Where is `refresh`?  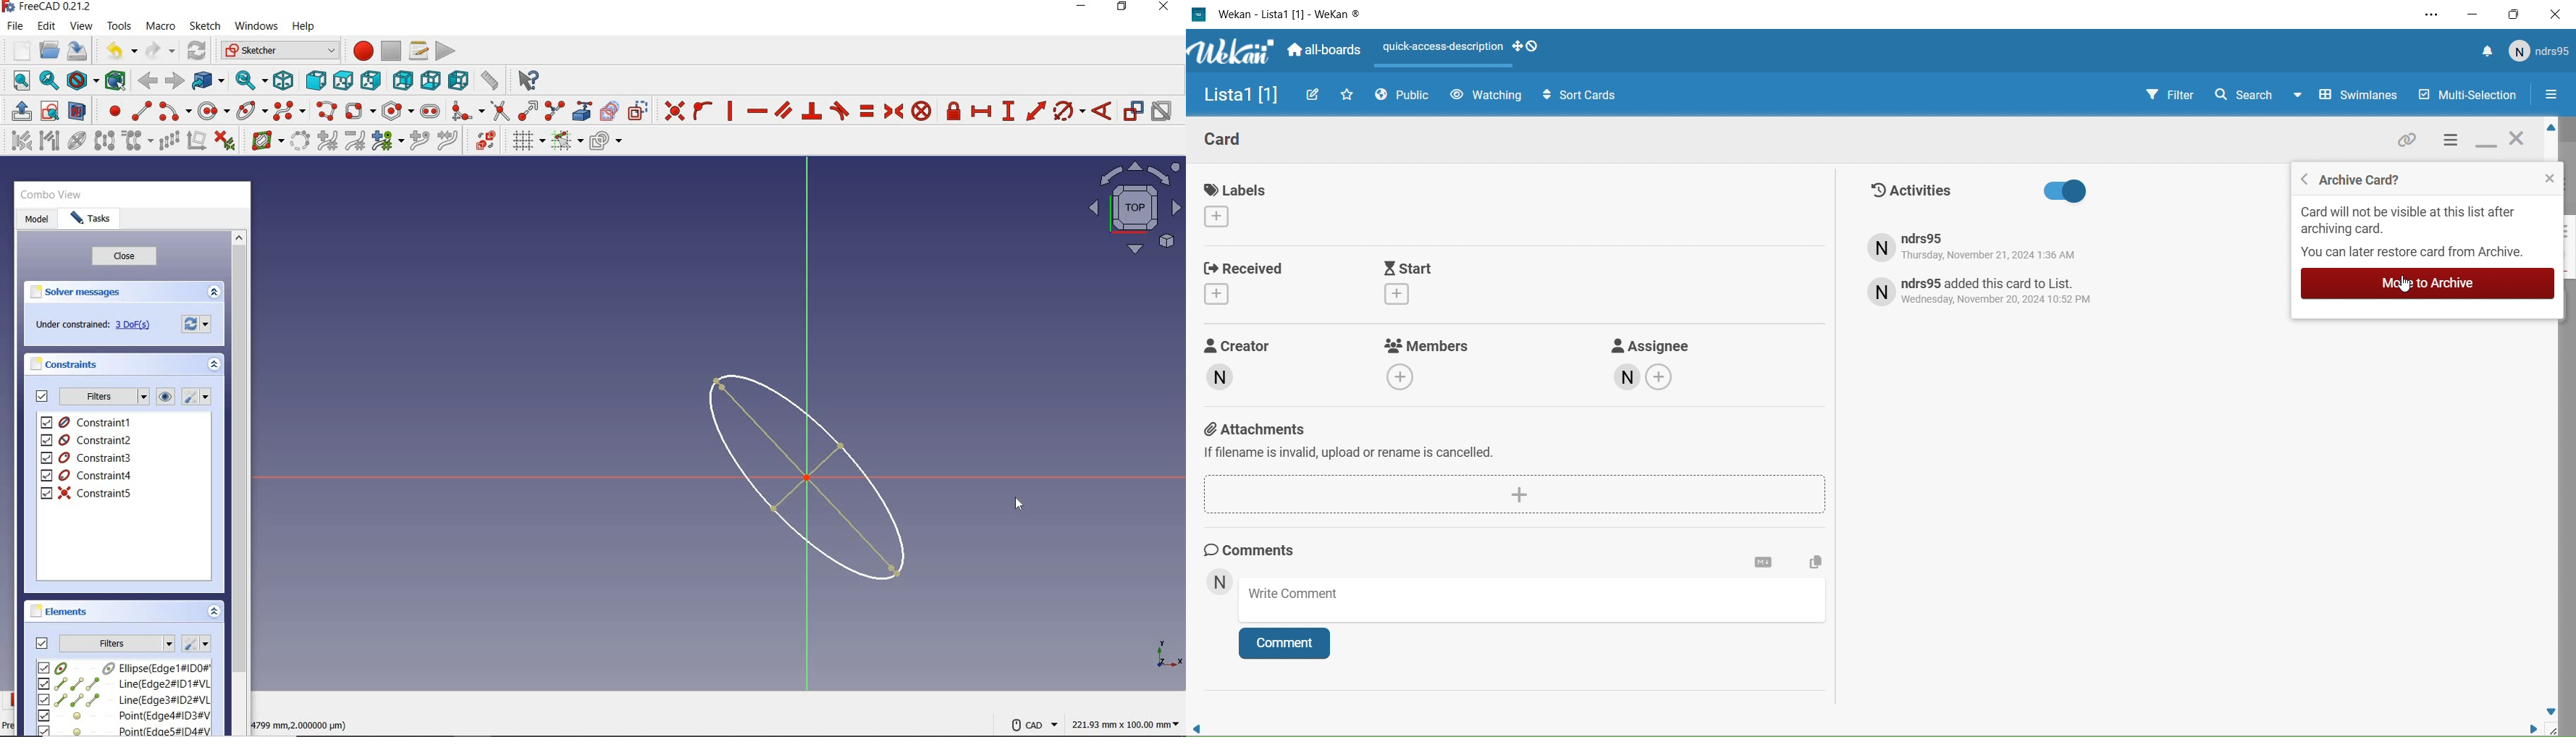
refresh is located at coordinates (198, 52).